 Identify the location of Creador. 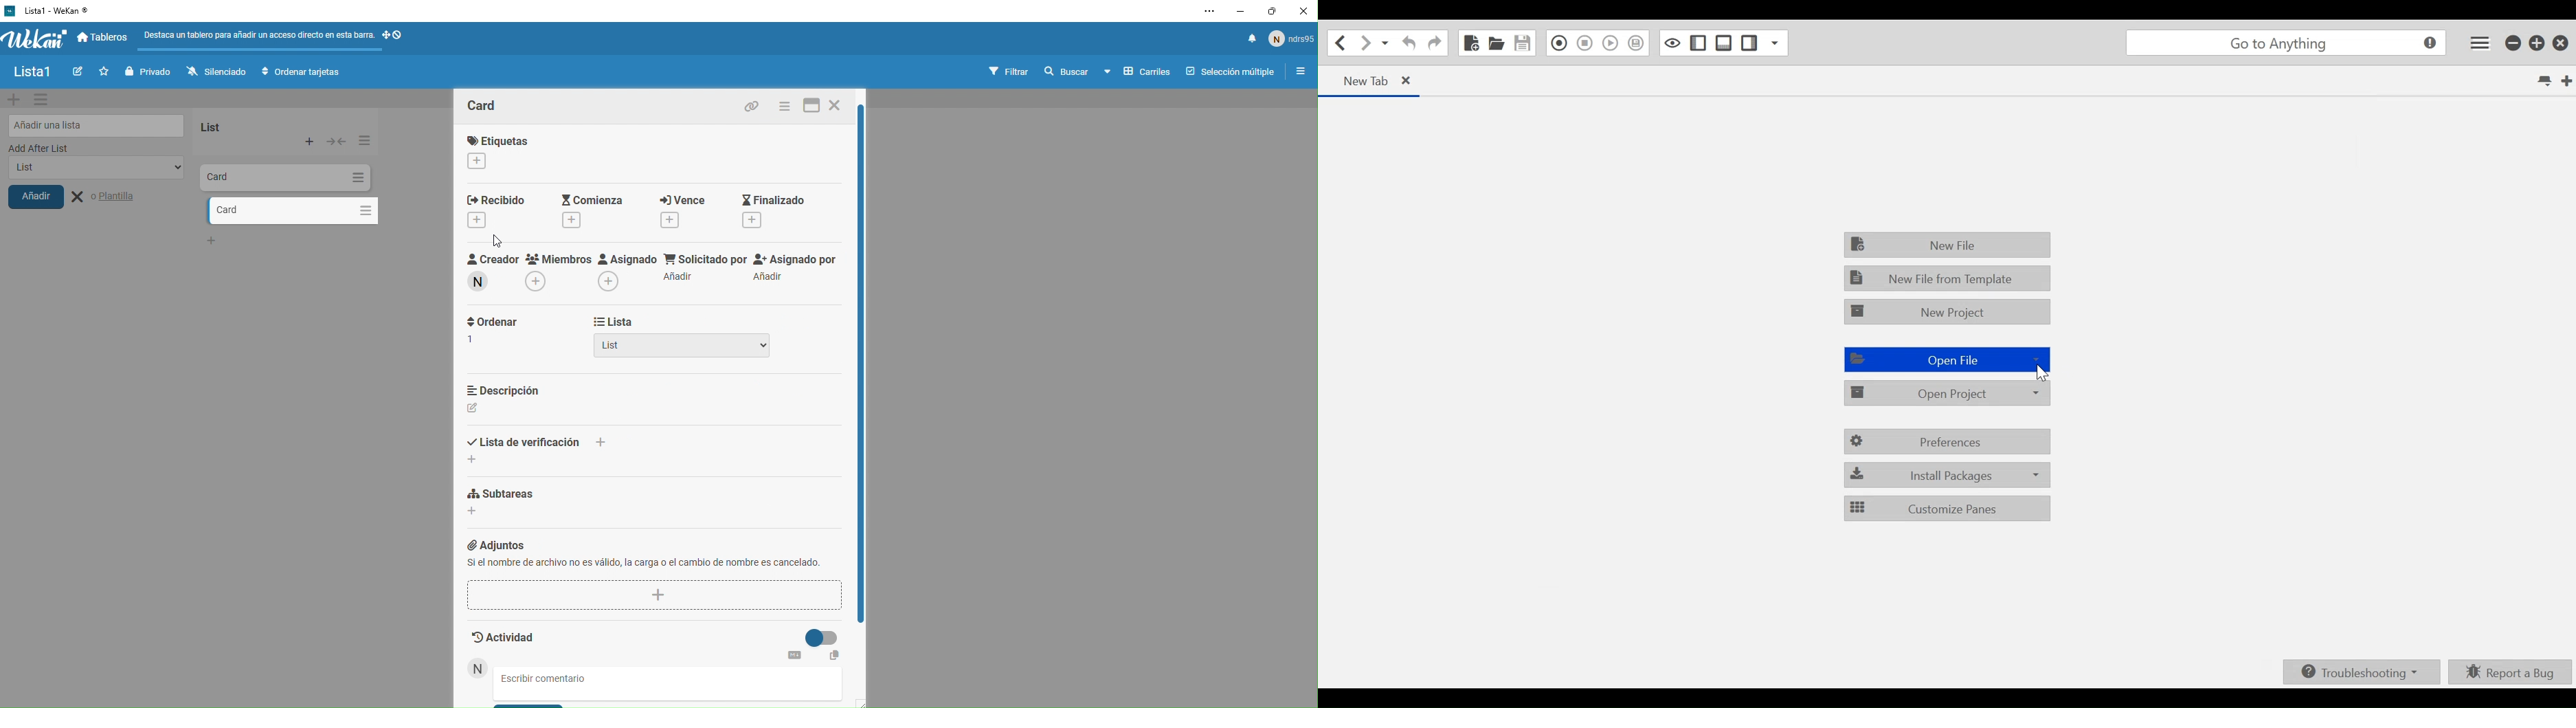
(489, 274).